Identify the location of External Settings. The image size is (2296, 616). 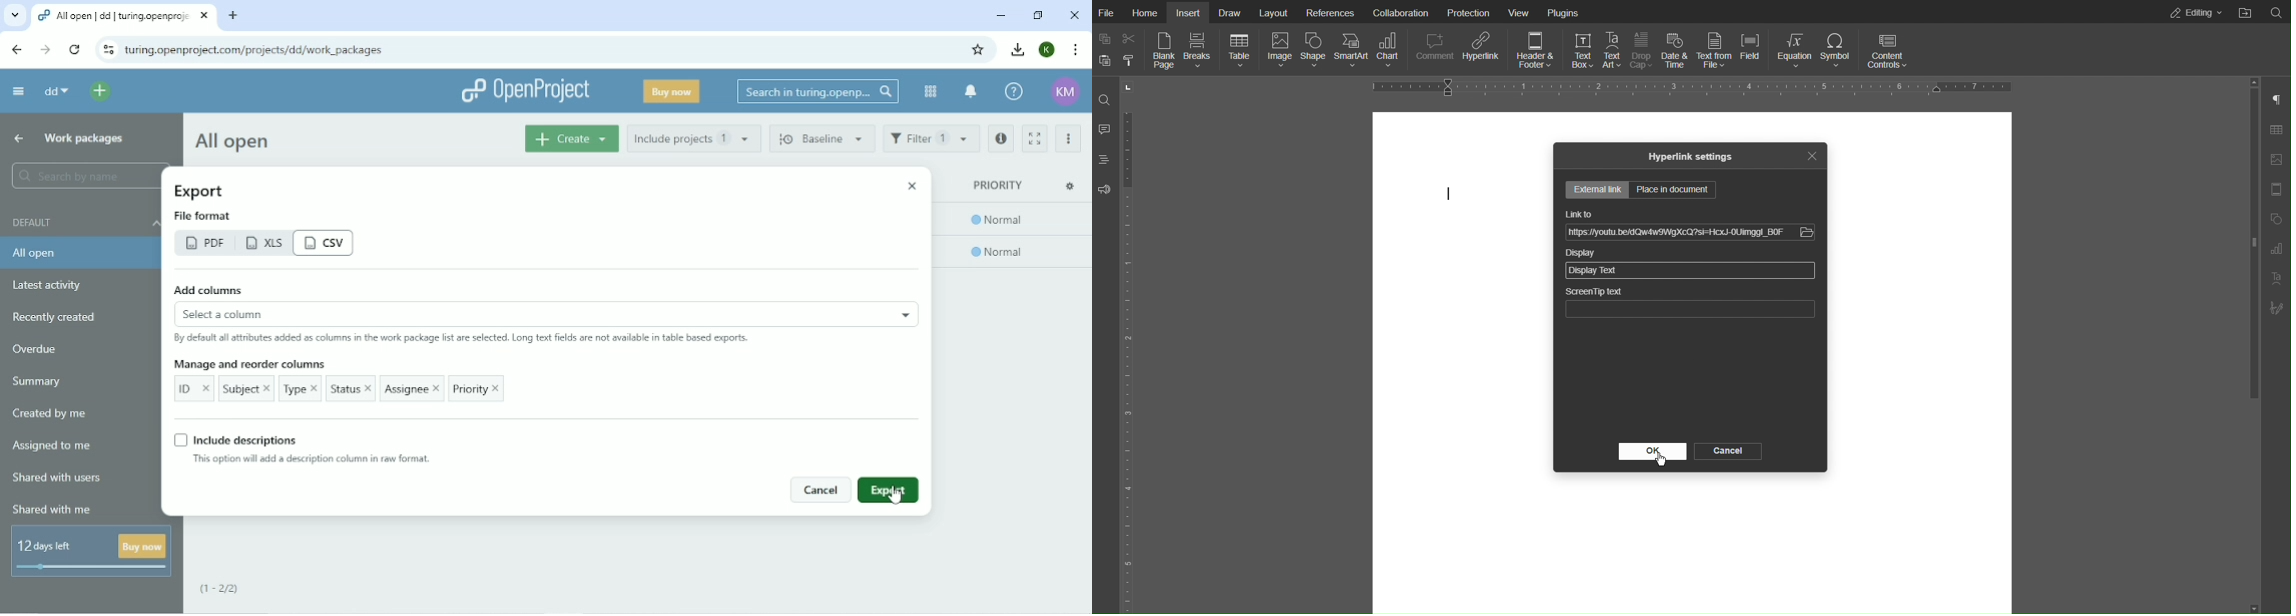
(1598, 190).